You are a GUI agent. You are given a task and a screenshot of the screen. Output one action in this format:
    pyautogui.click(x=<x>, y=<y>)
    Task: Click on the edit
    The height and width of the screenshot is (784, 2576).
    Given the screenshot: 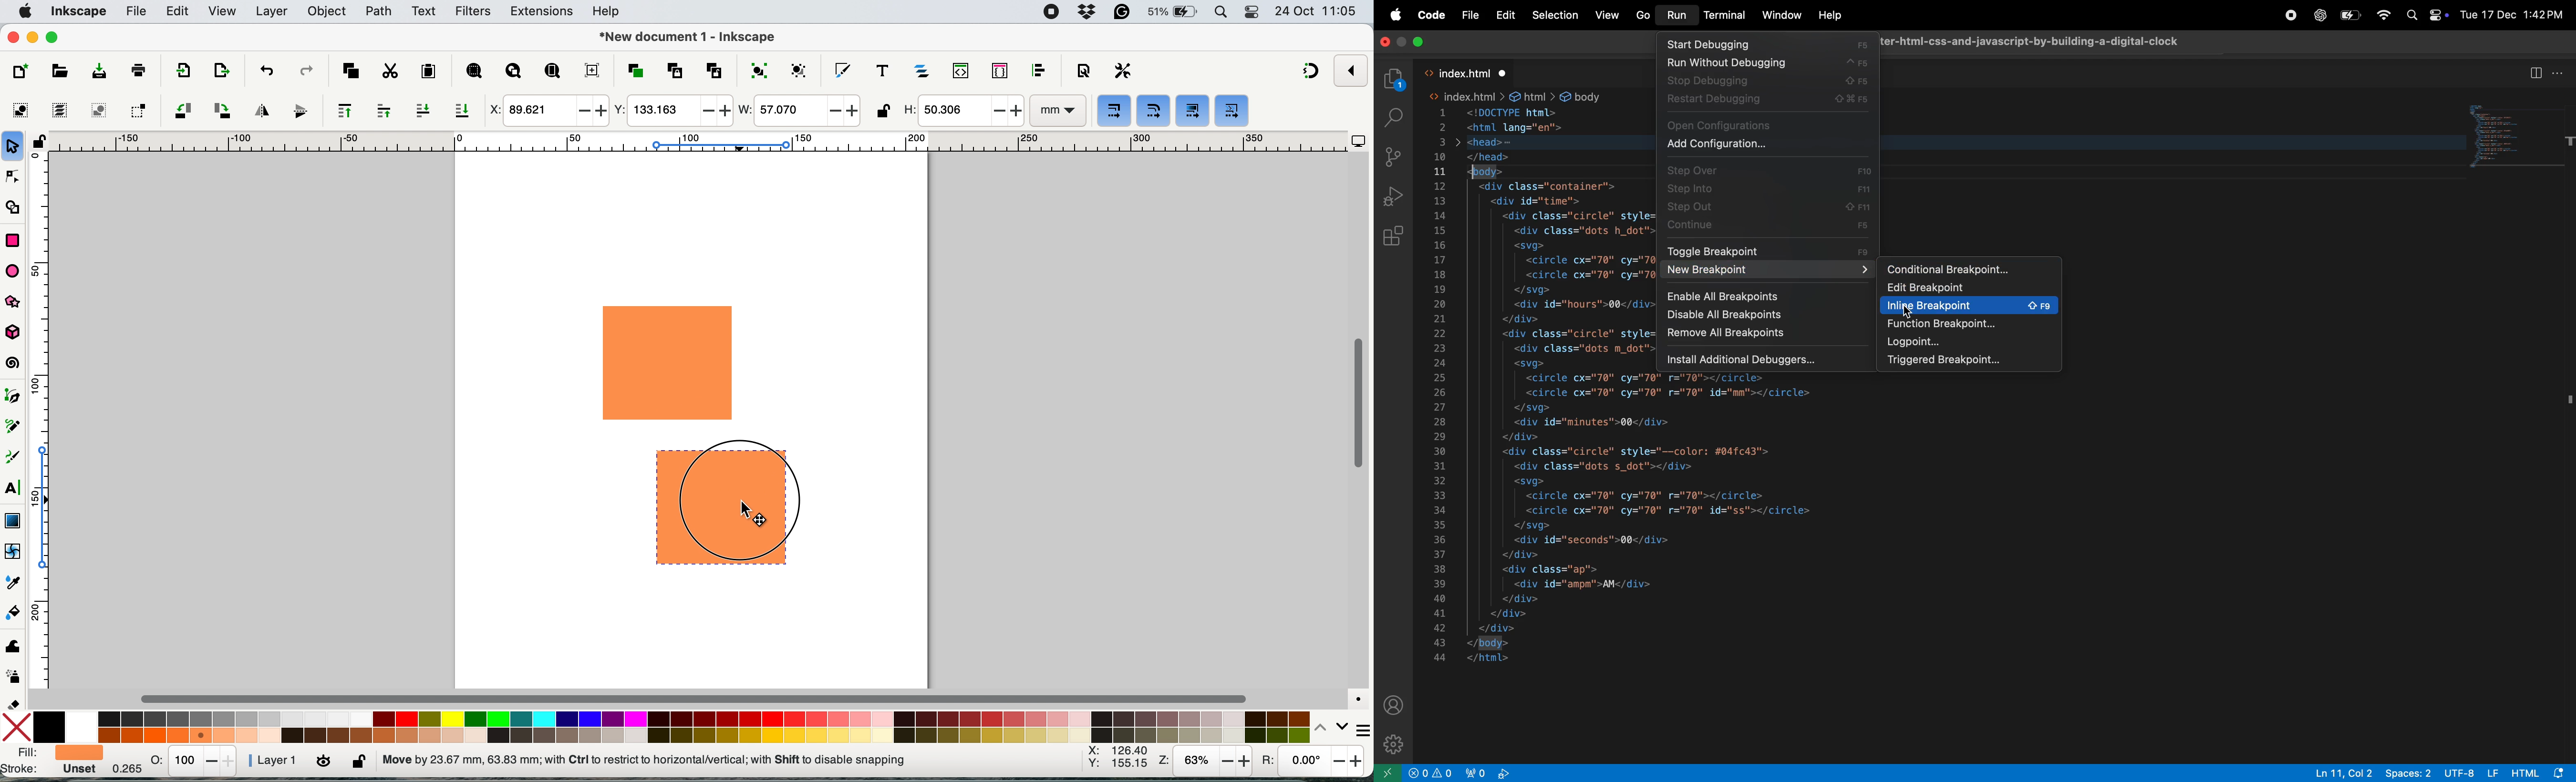 What is the action you would take?
    pyautogui.click(x=179, y=12)
    